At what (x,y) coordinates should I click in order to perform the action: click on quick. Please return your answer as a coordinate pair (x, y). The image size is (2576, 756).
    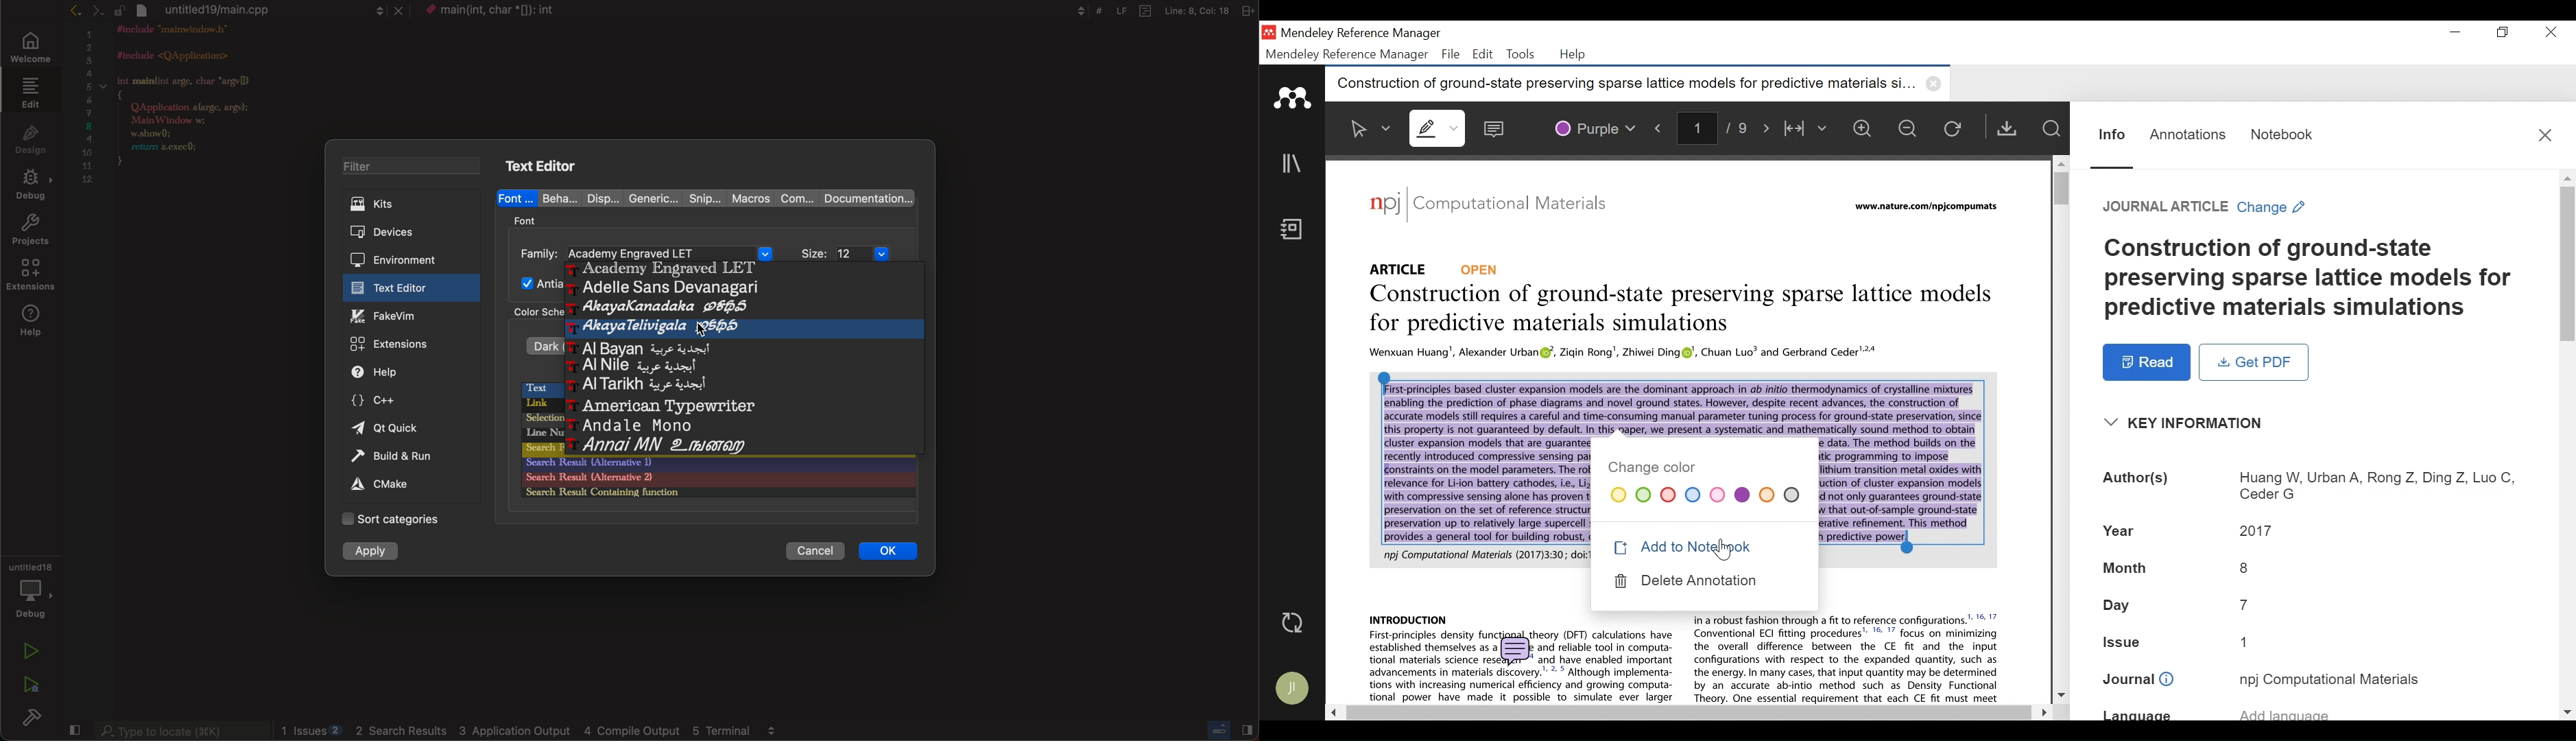
    Looking at the image, I should click on (389, 429).